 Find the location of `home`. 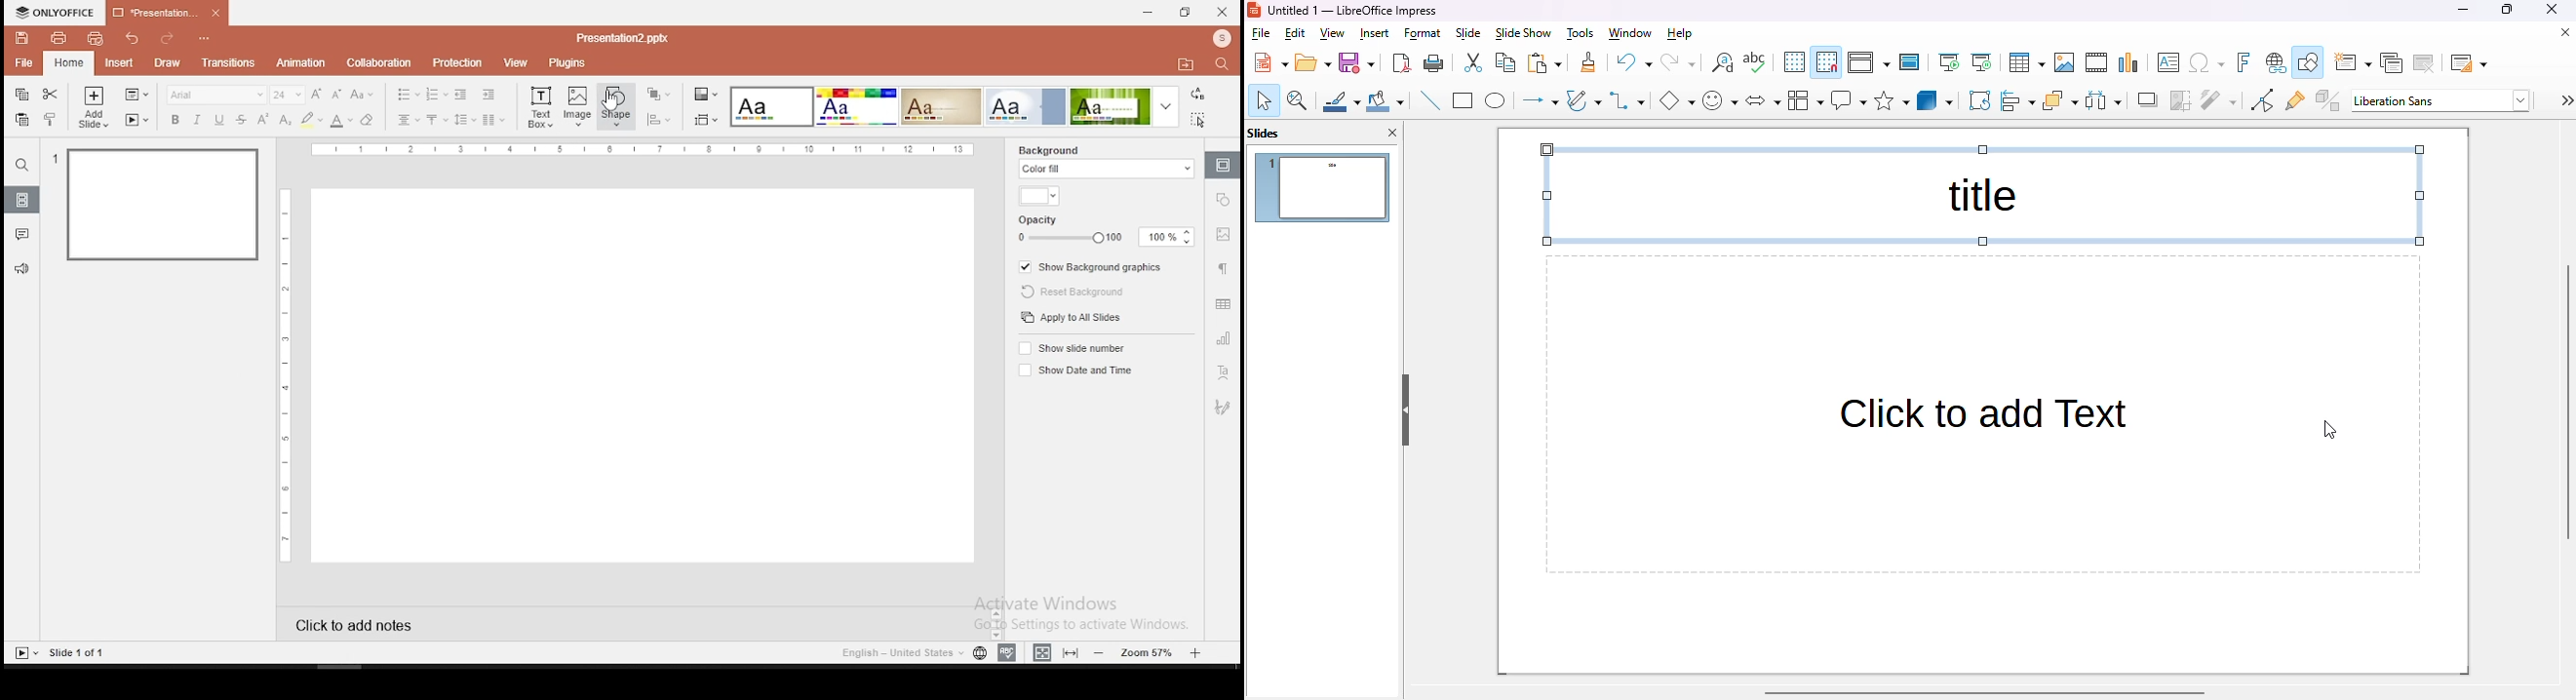

home is located at coordinates (69, 64).